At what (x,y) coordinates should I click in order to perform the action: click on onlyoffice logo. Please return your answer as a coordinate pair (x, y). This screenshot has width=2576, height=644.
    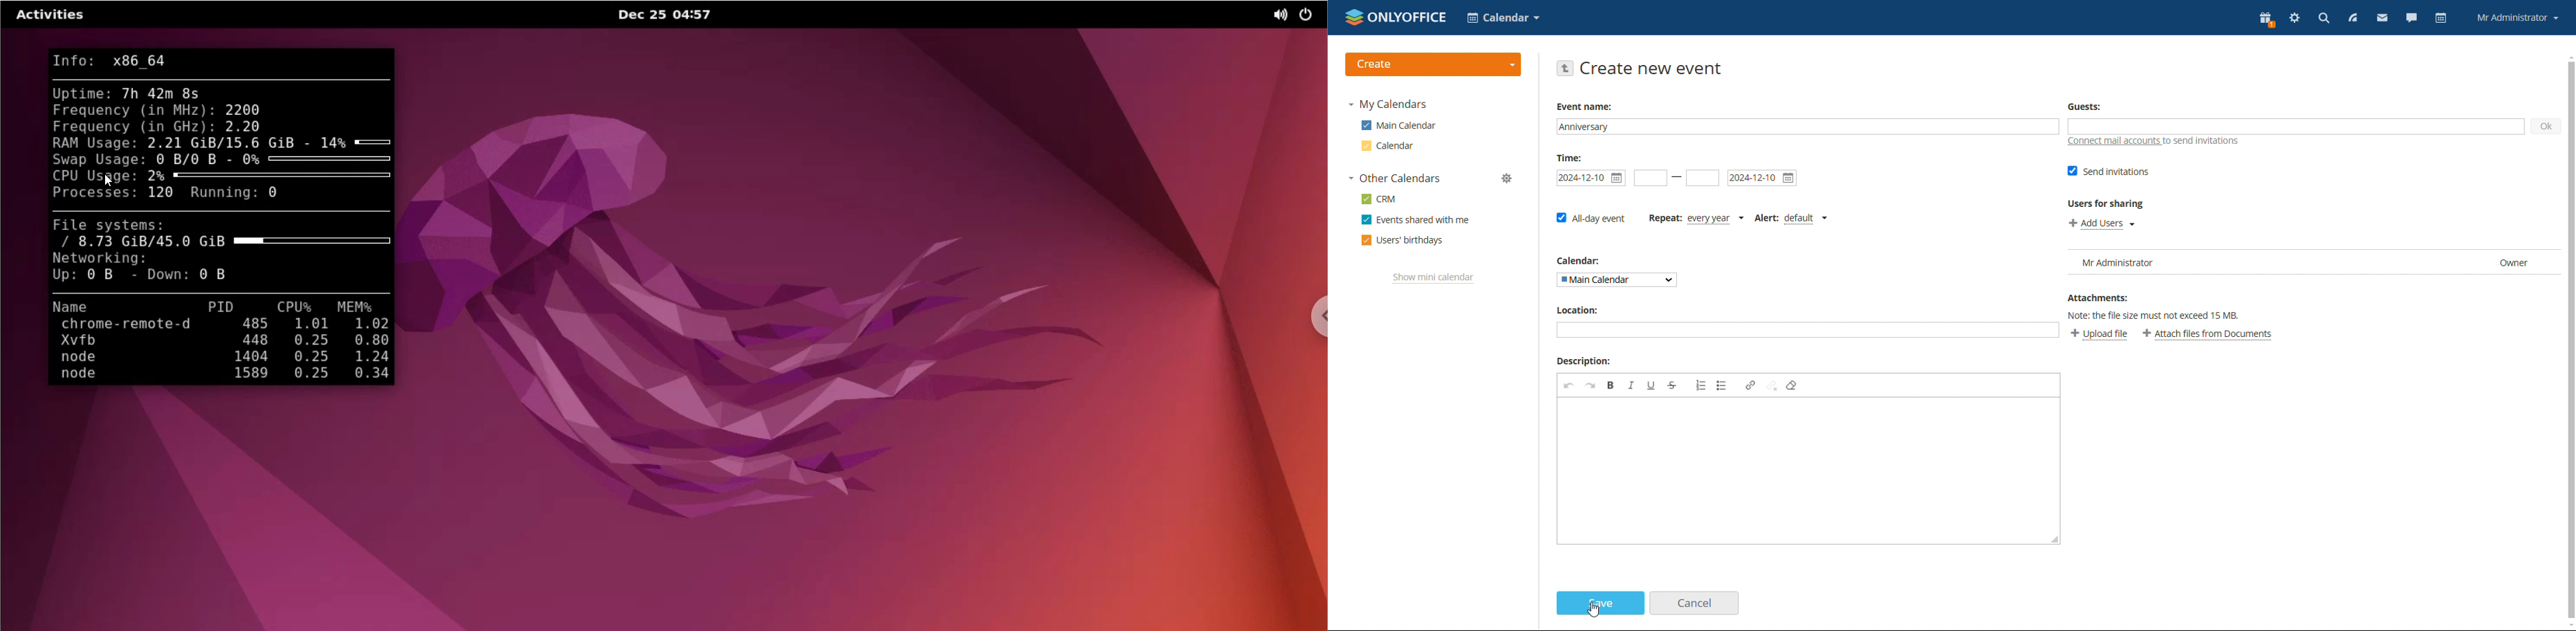
    Looking at the image, I should click on (1354, 18).